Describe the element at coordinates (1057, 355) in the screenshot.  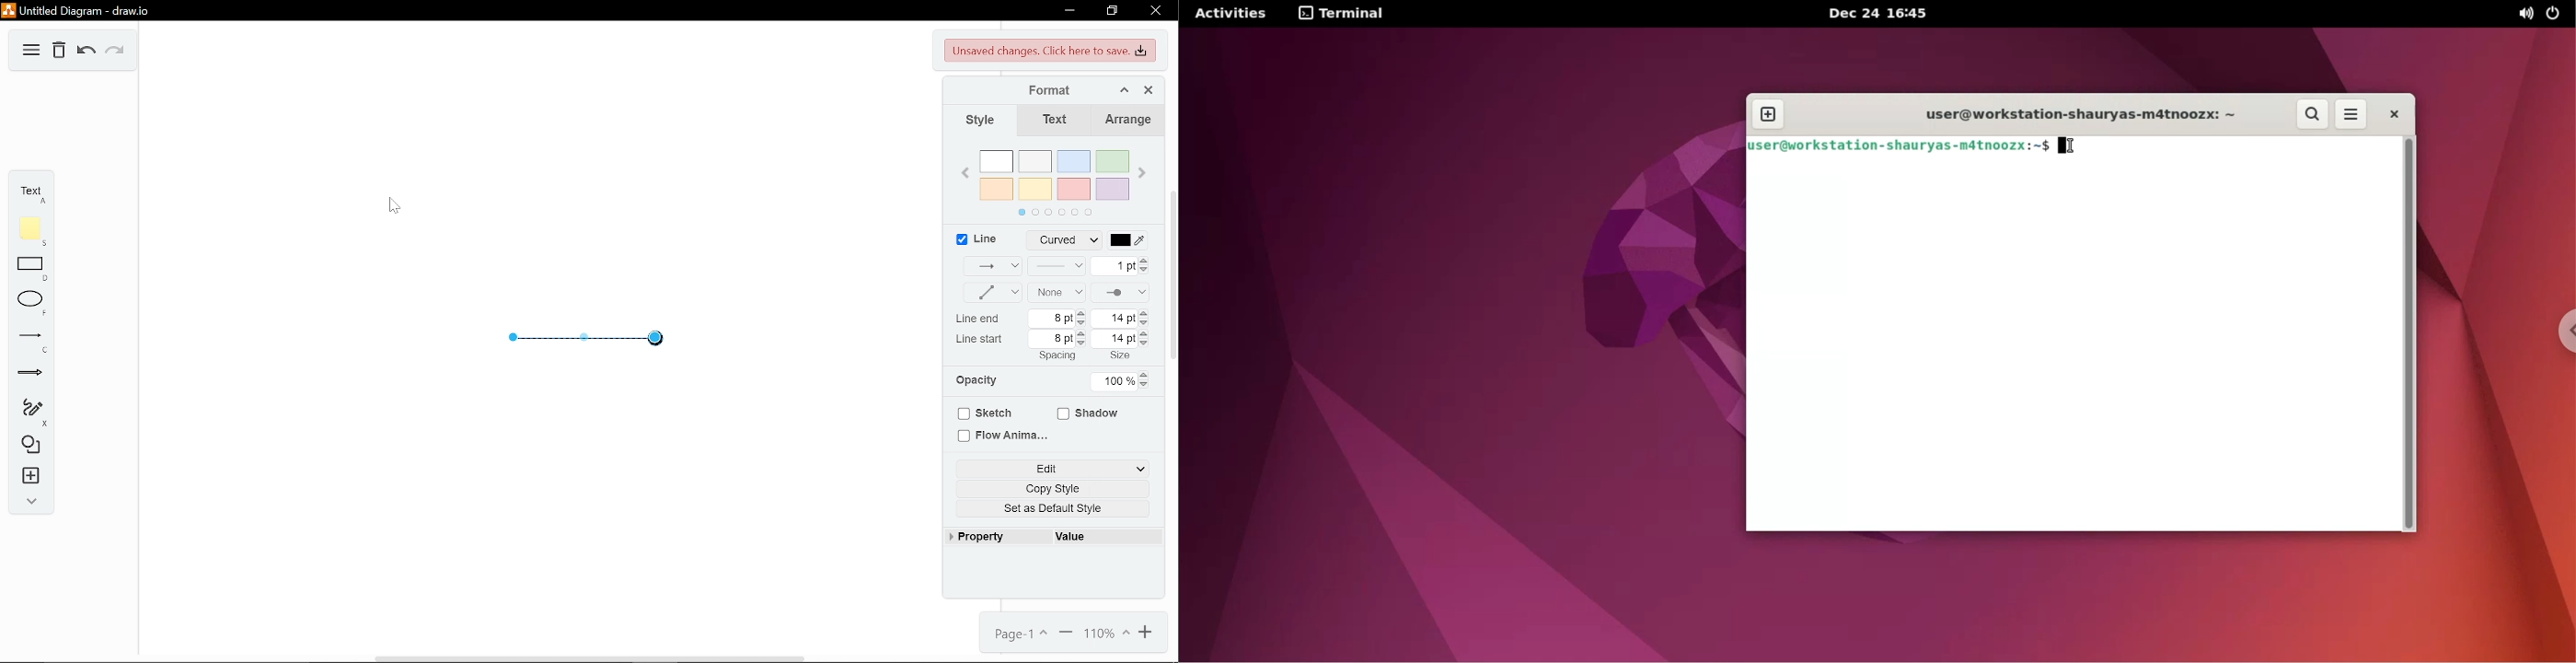
I see `spacing` at that location.